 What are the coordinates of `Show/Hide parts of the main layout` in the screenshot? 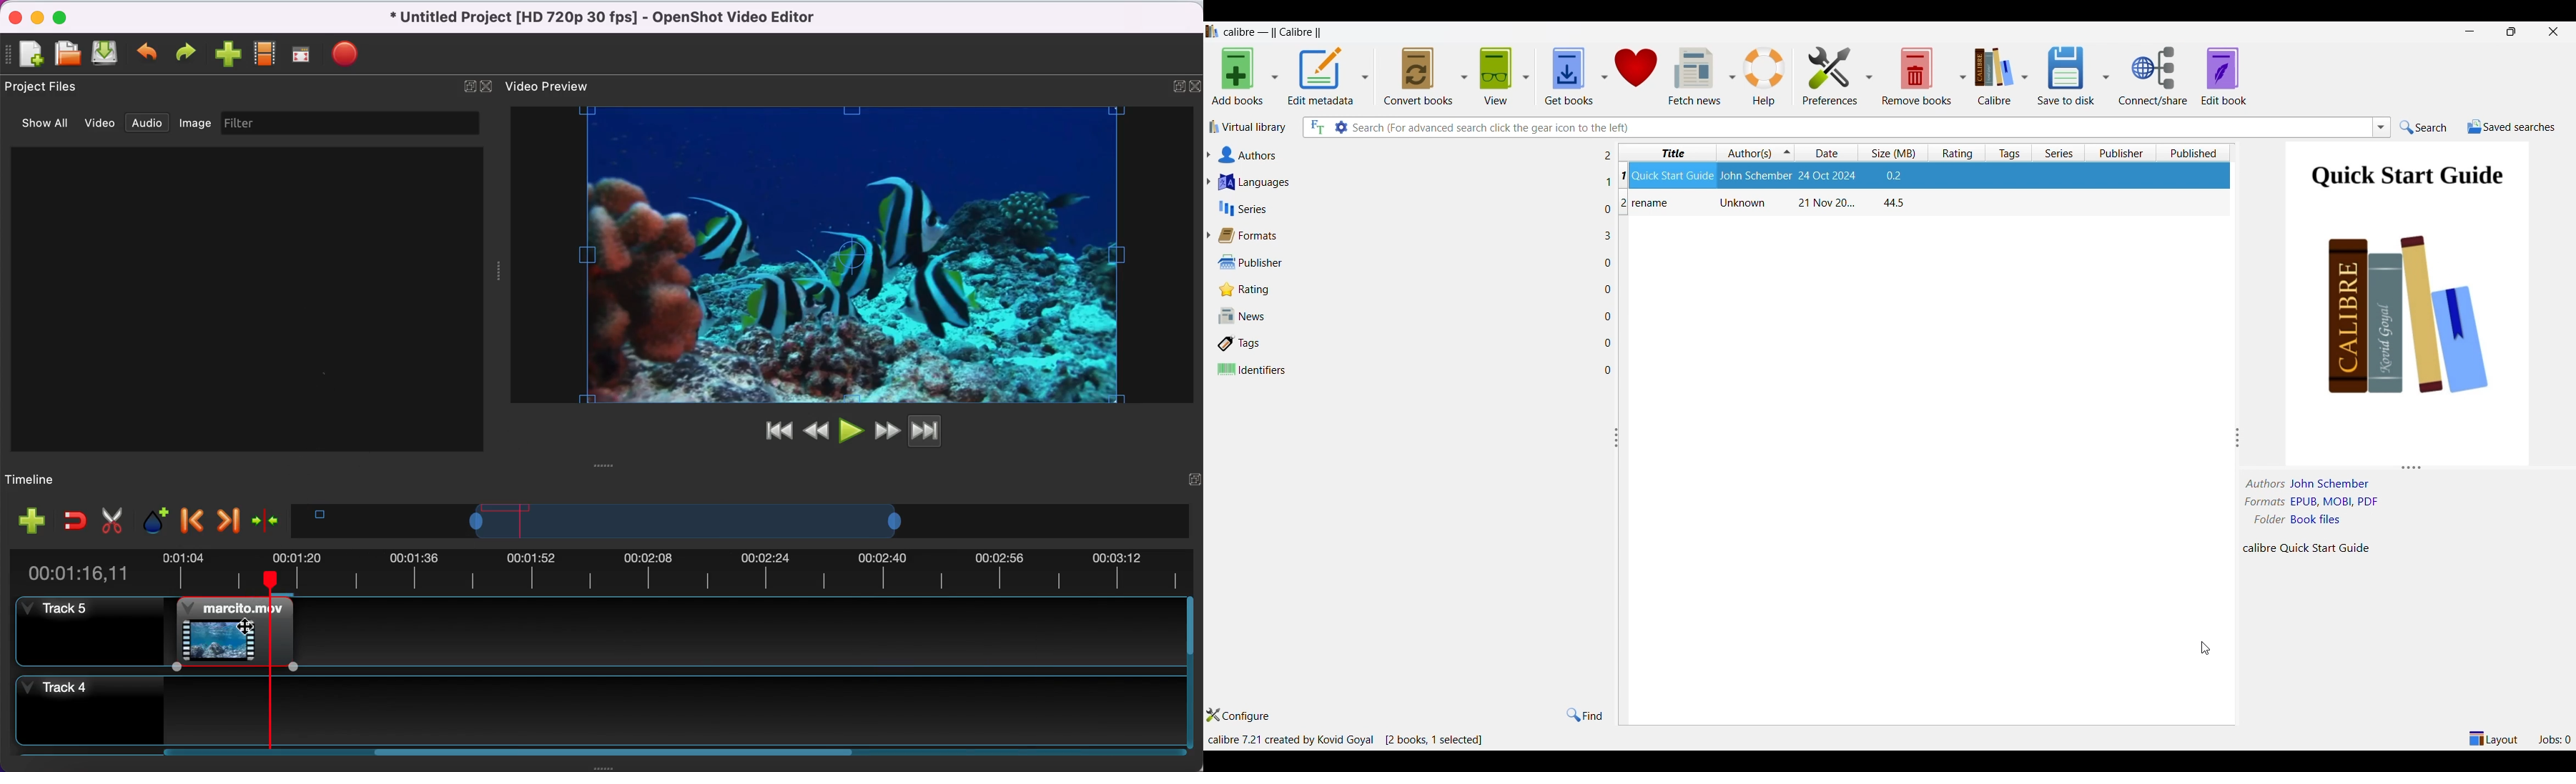 It's located at (2494, 738).